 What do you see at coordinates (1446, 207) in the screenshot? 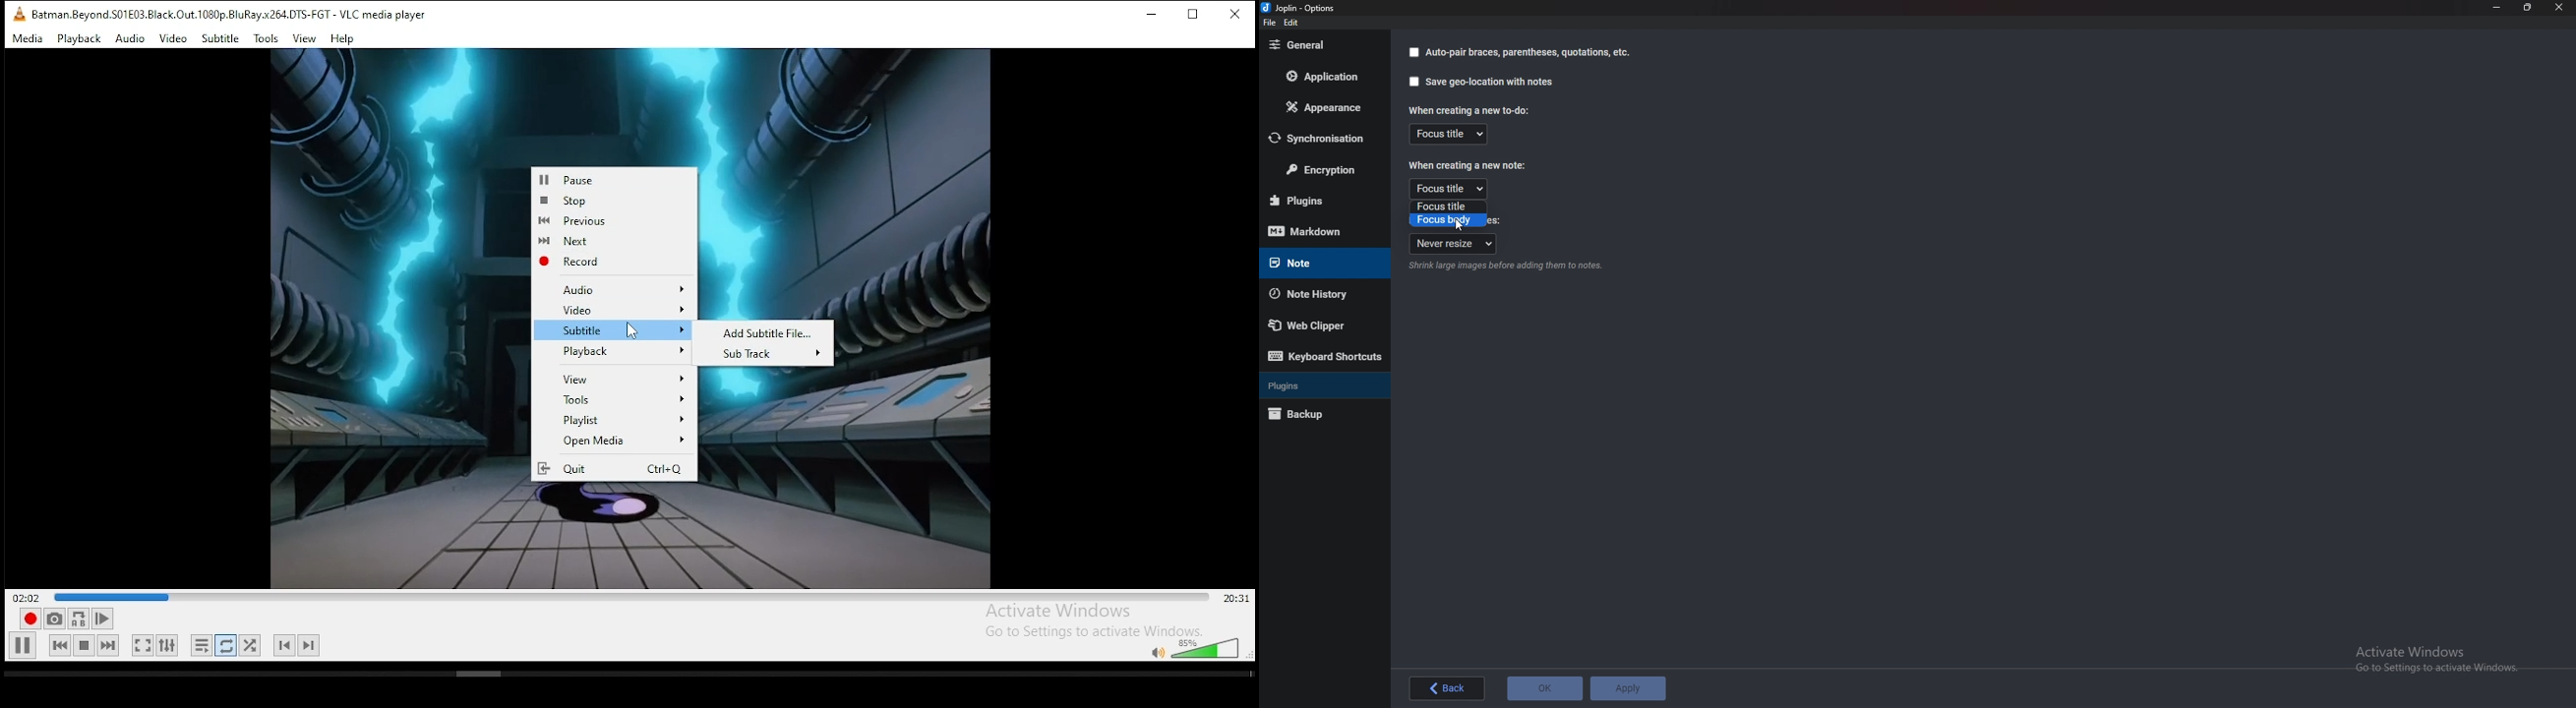
I see `Focus title` at bounding box center [1446, 207].